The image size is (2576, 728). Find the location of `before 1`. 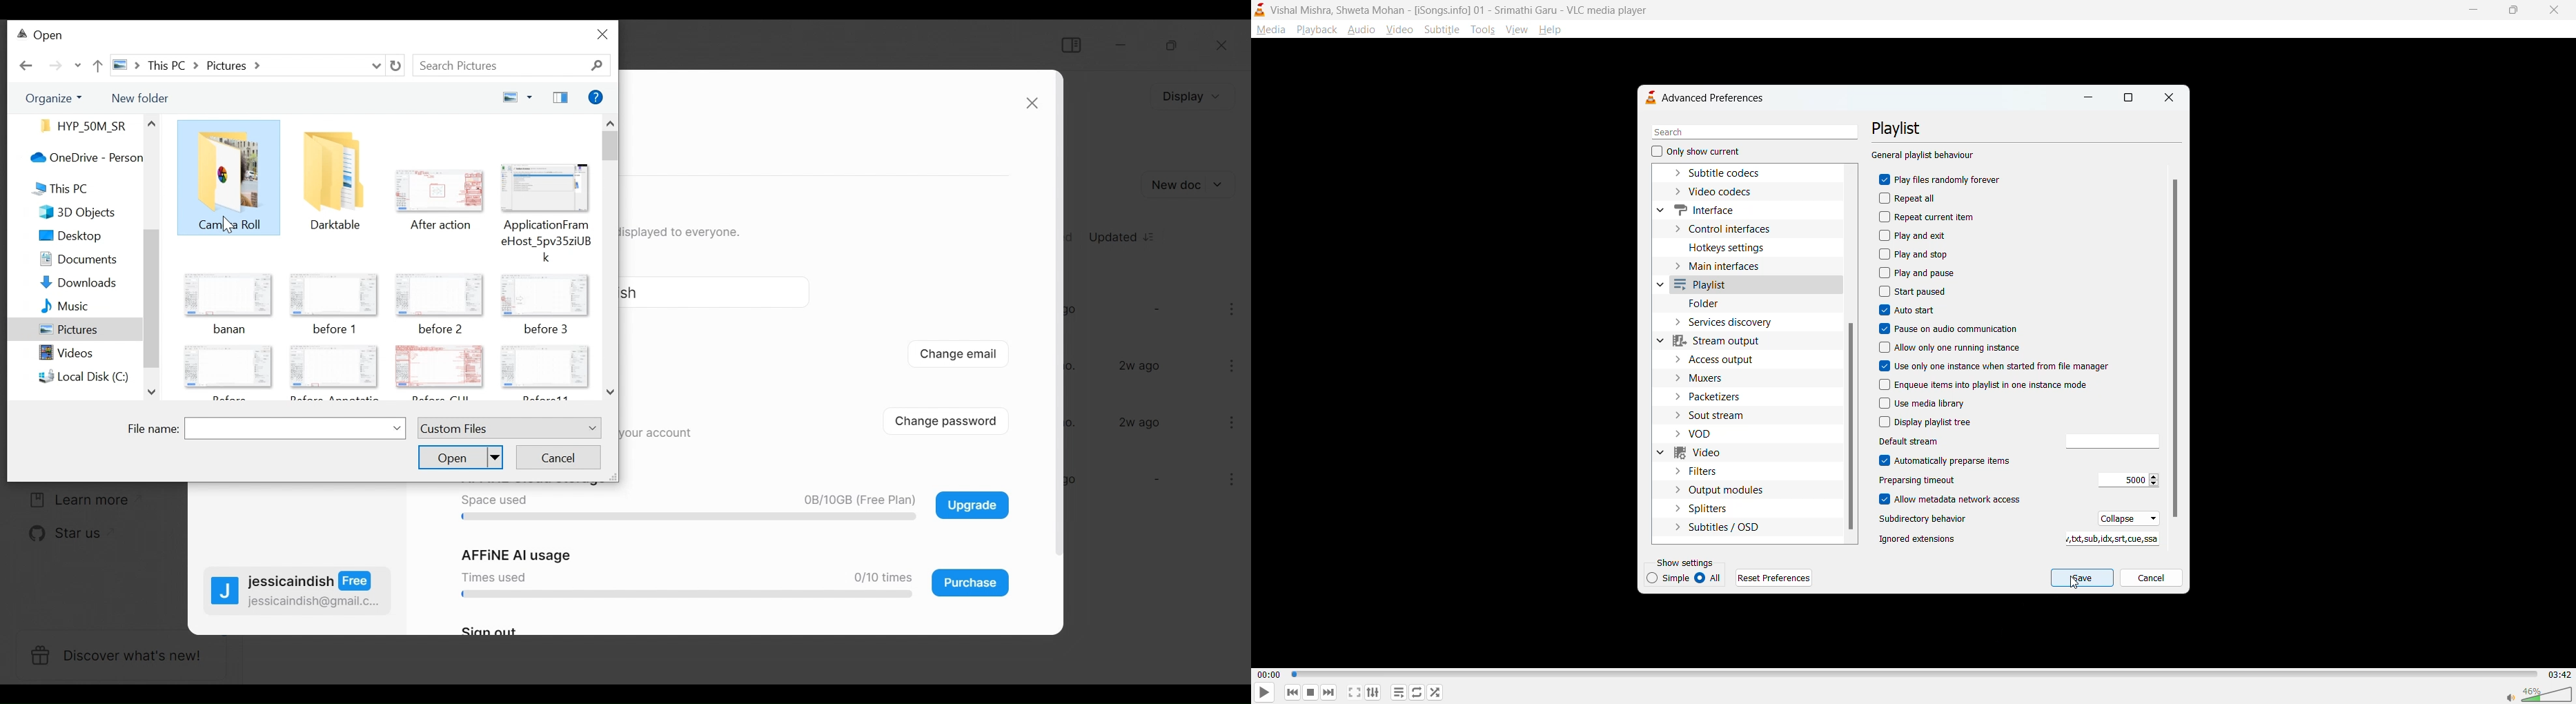

before 1 is located at coordinates (334, 330).